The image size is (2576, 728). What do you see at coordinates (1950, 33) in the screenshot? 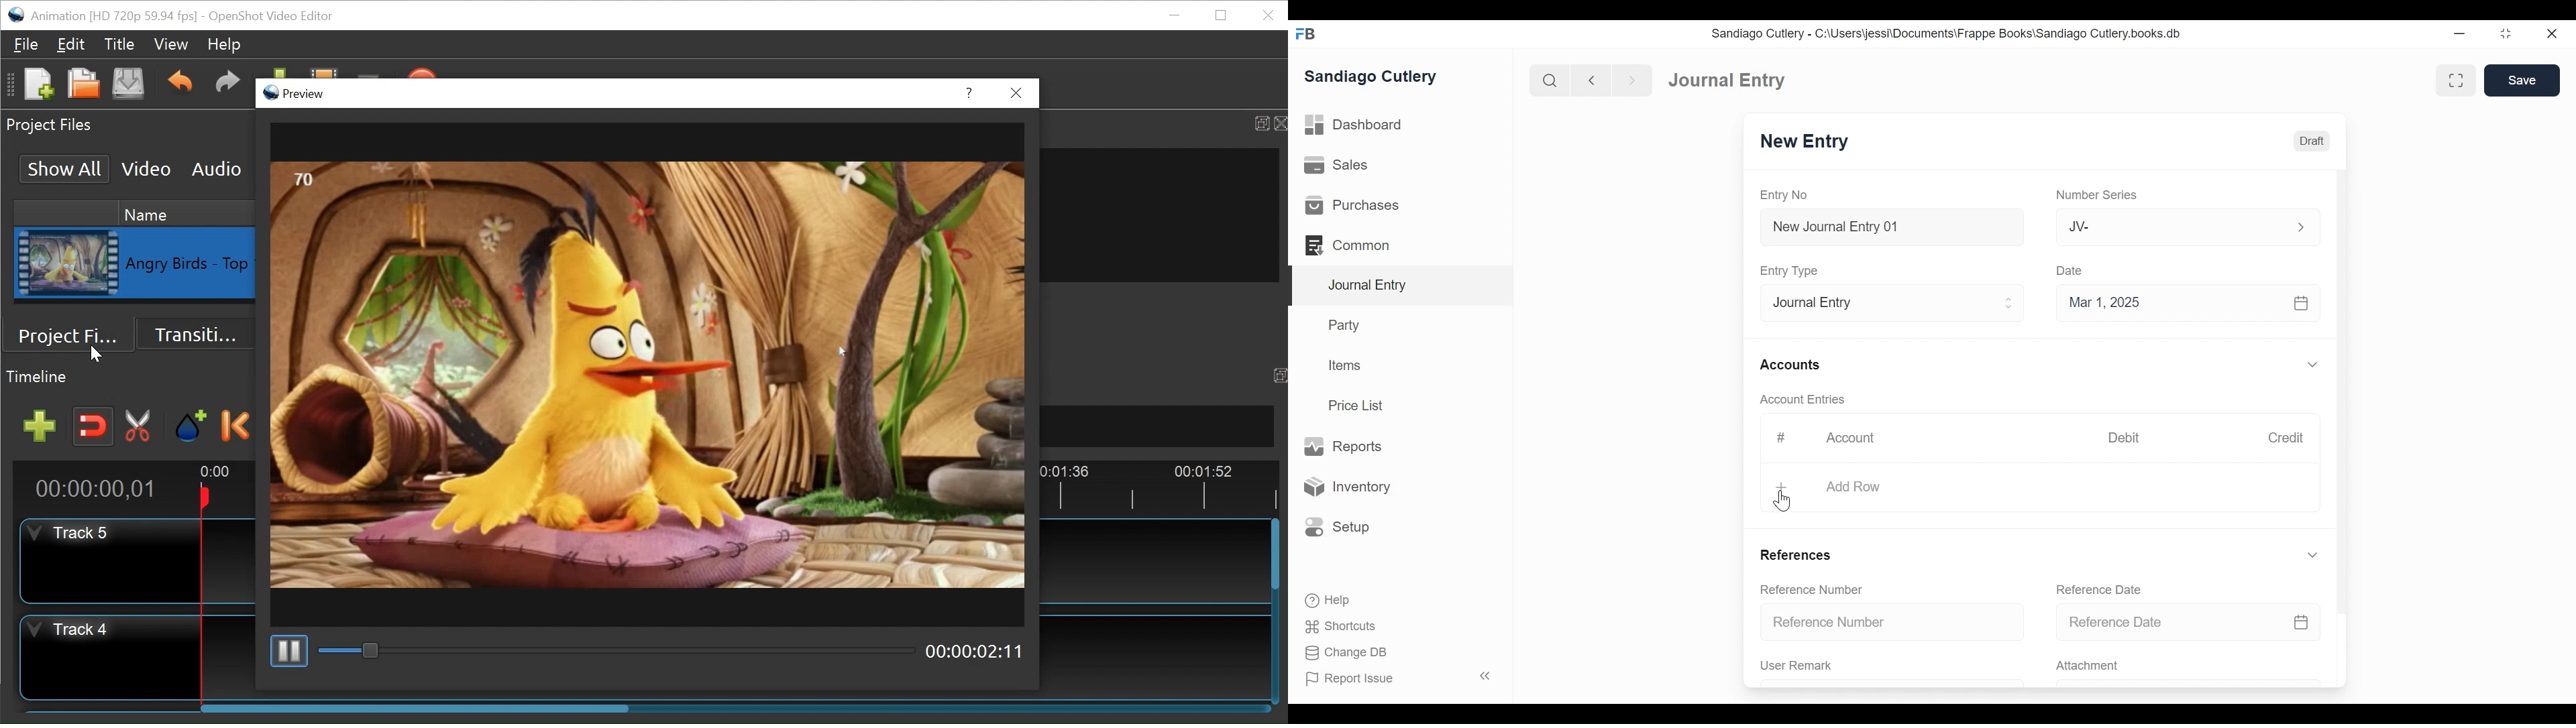
I see `Sandiago Cutlery - C:\Users\jessi\Documents\Frappe Books\Sandiago Cutlery.books.db` at bounding box center [1950, 33].